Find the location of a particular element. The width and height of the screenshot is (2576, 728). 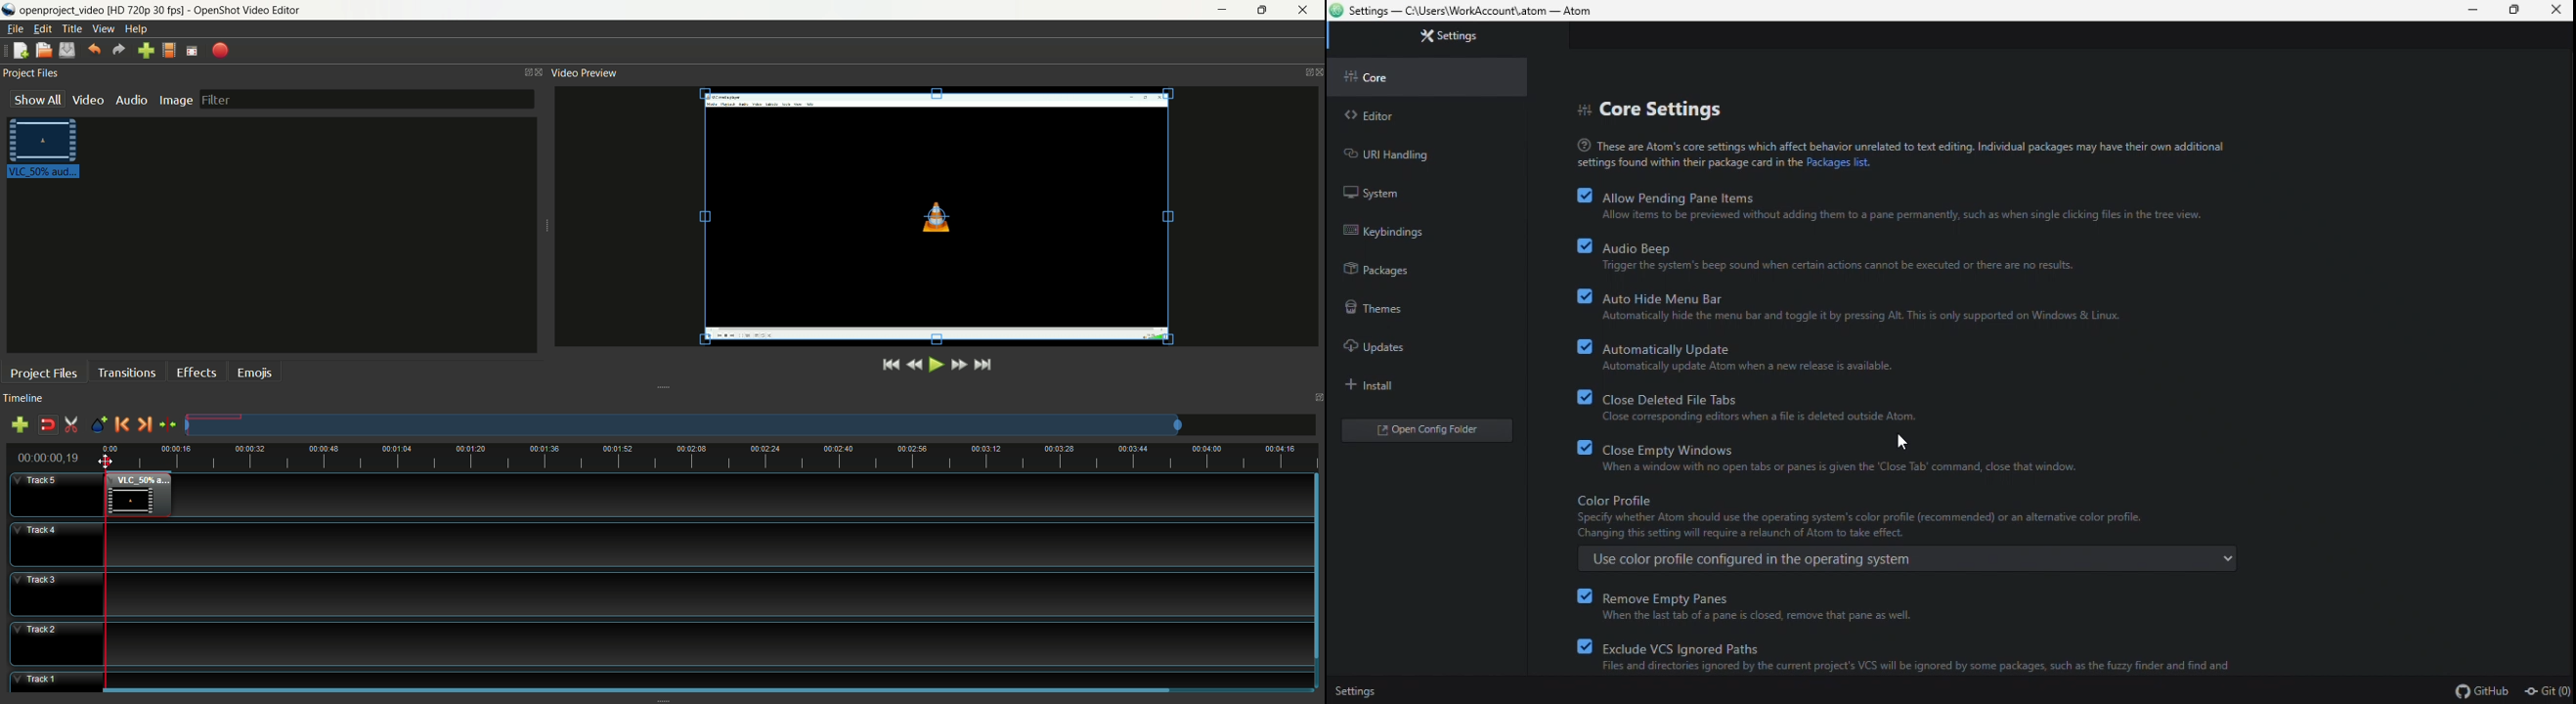

Core settings is located at coordinates (1424, 77).